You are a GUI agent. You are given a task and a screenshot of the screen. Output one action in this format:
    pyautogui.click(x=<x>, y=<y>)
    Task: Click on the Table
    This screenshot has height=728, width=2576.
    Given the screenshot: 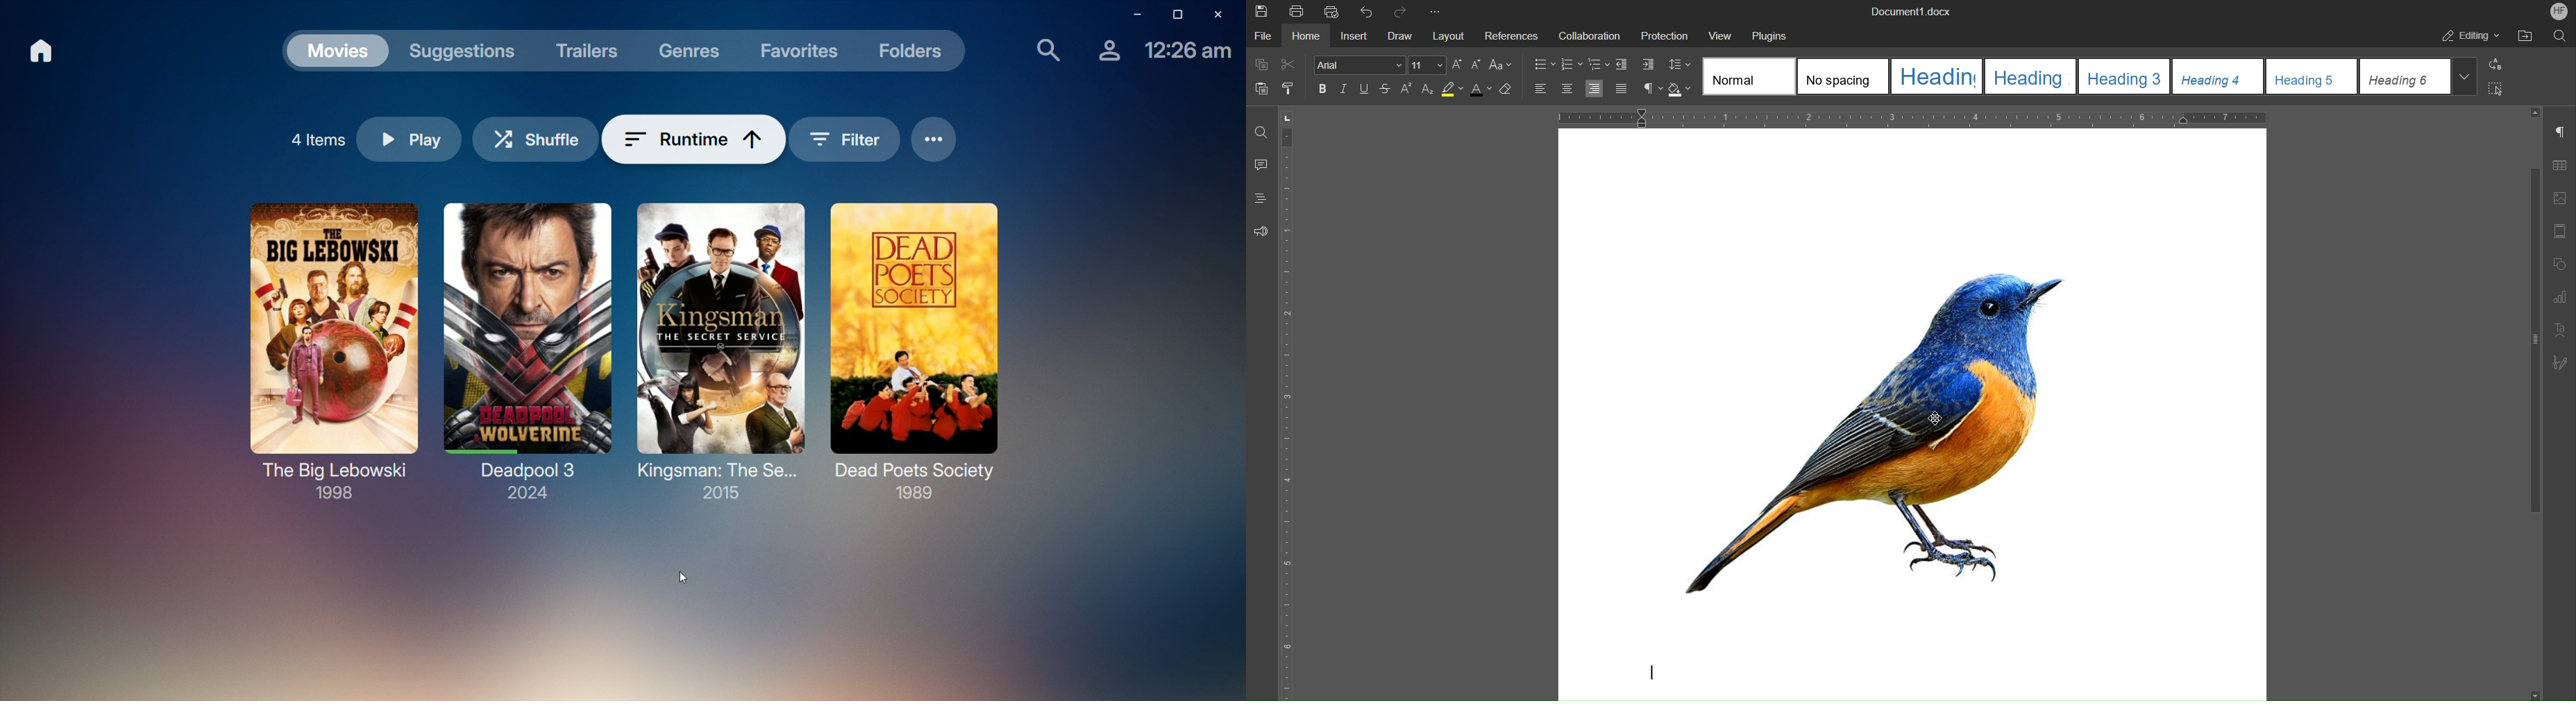 What is the action you would take?
    pyautogui.click(x=2559, y=164)
    